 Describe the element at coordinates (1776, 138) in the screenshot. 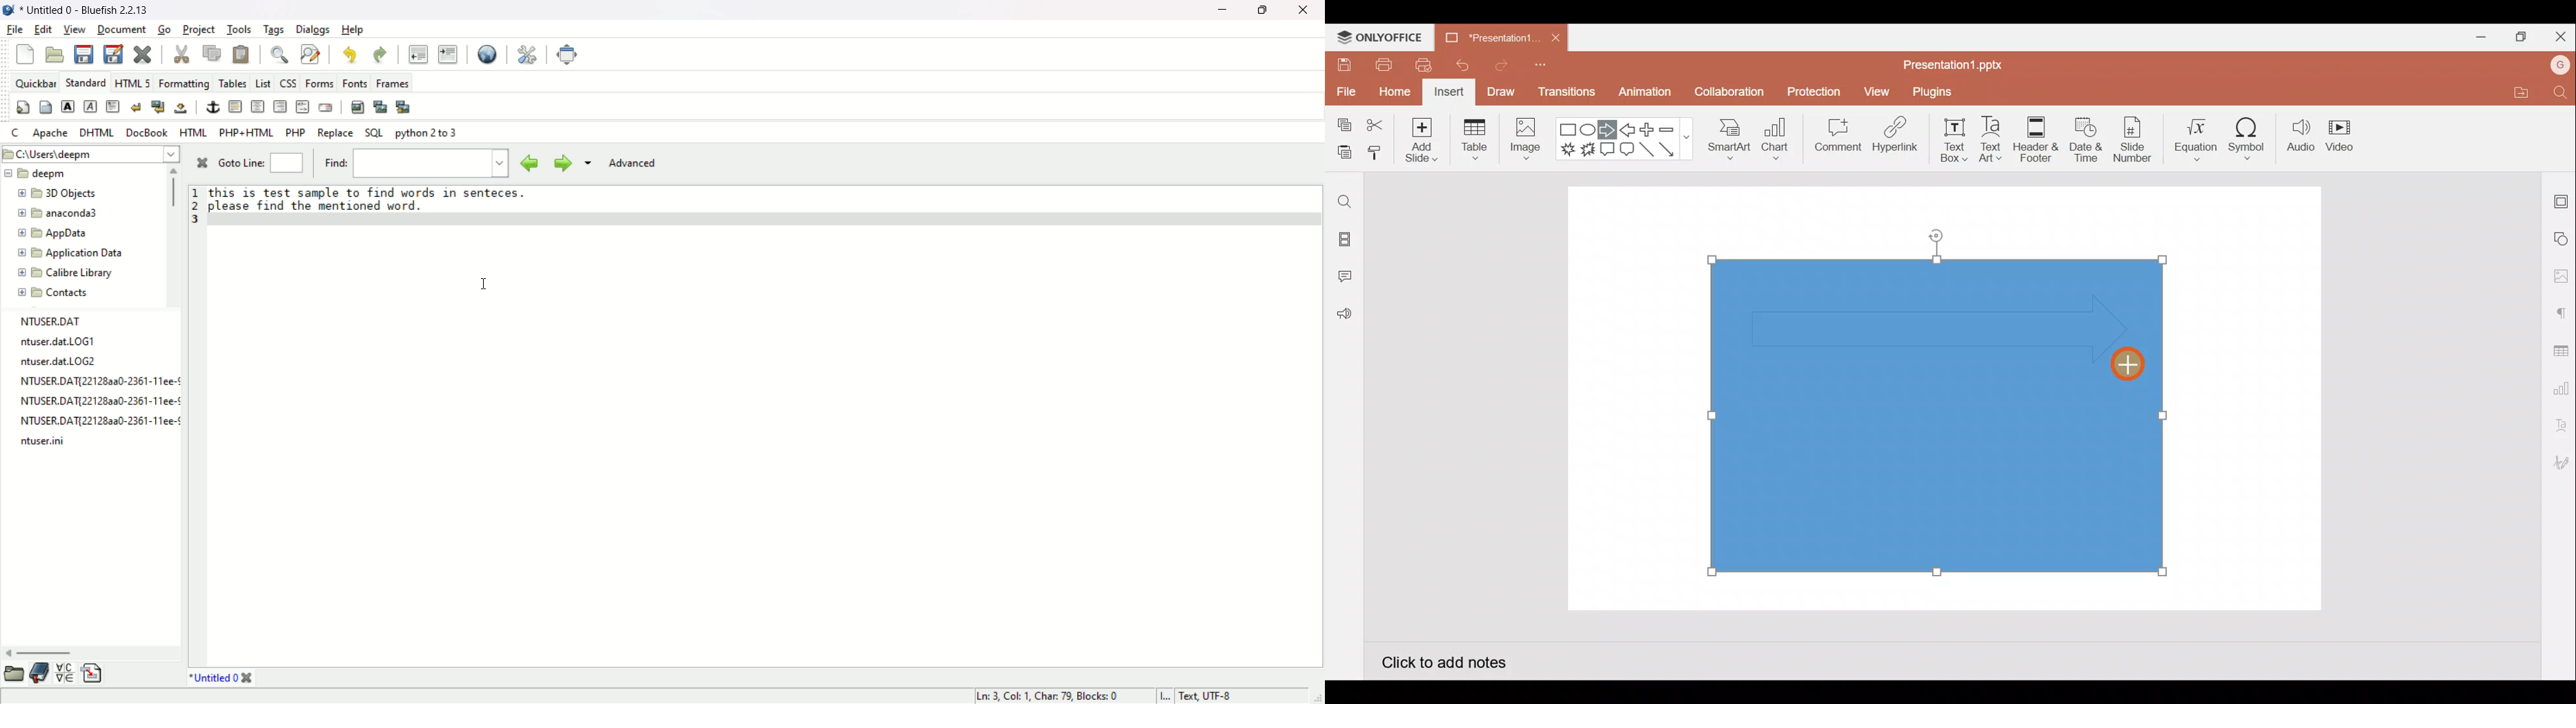

I see `Chart` at that location.